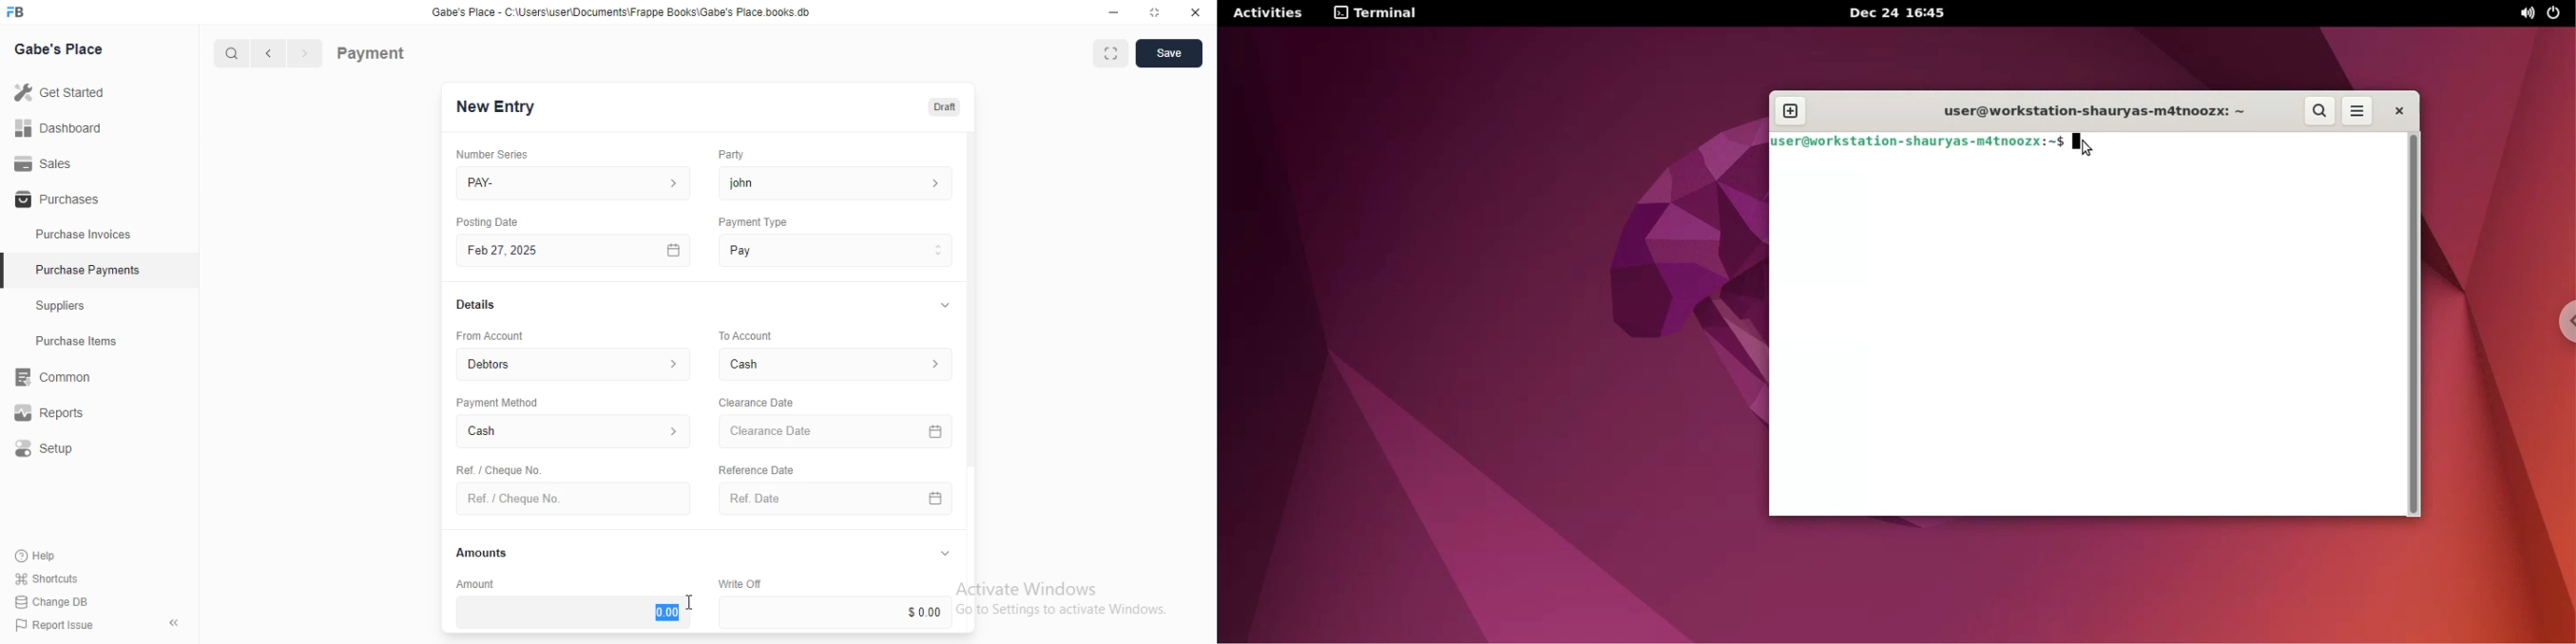 This screenshot has width=2576, height=644. What do you see at coordinates (63, 50) in the screenshot?
I see `Gabe's Place` at bounding box center [63, 50].